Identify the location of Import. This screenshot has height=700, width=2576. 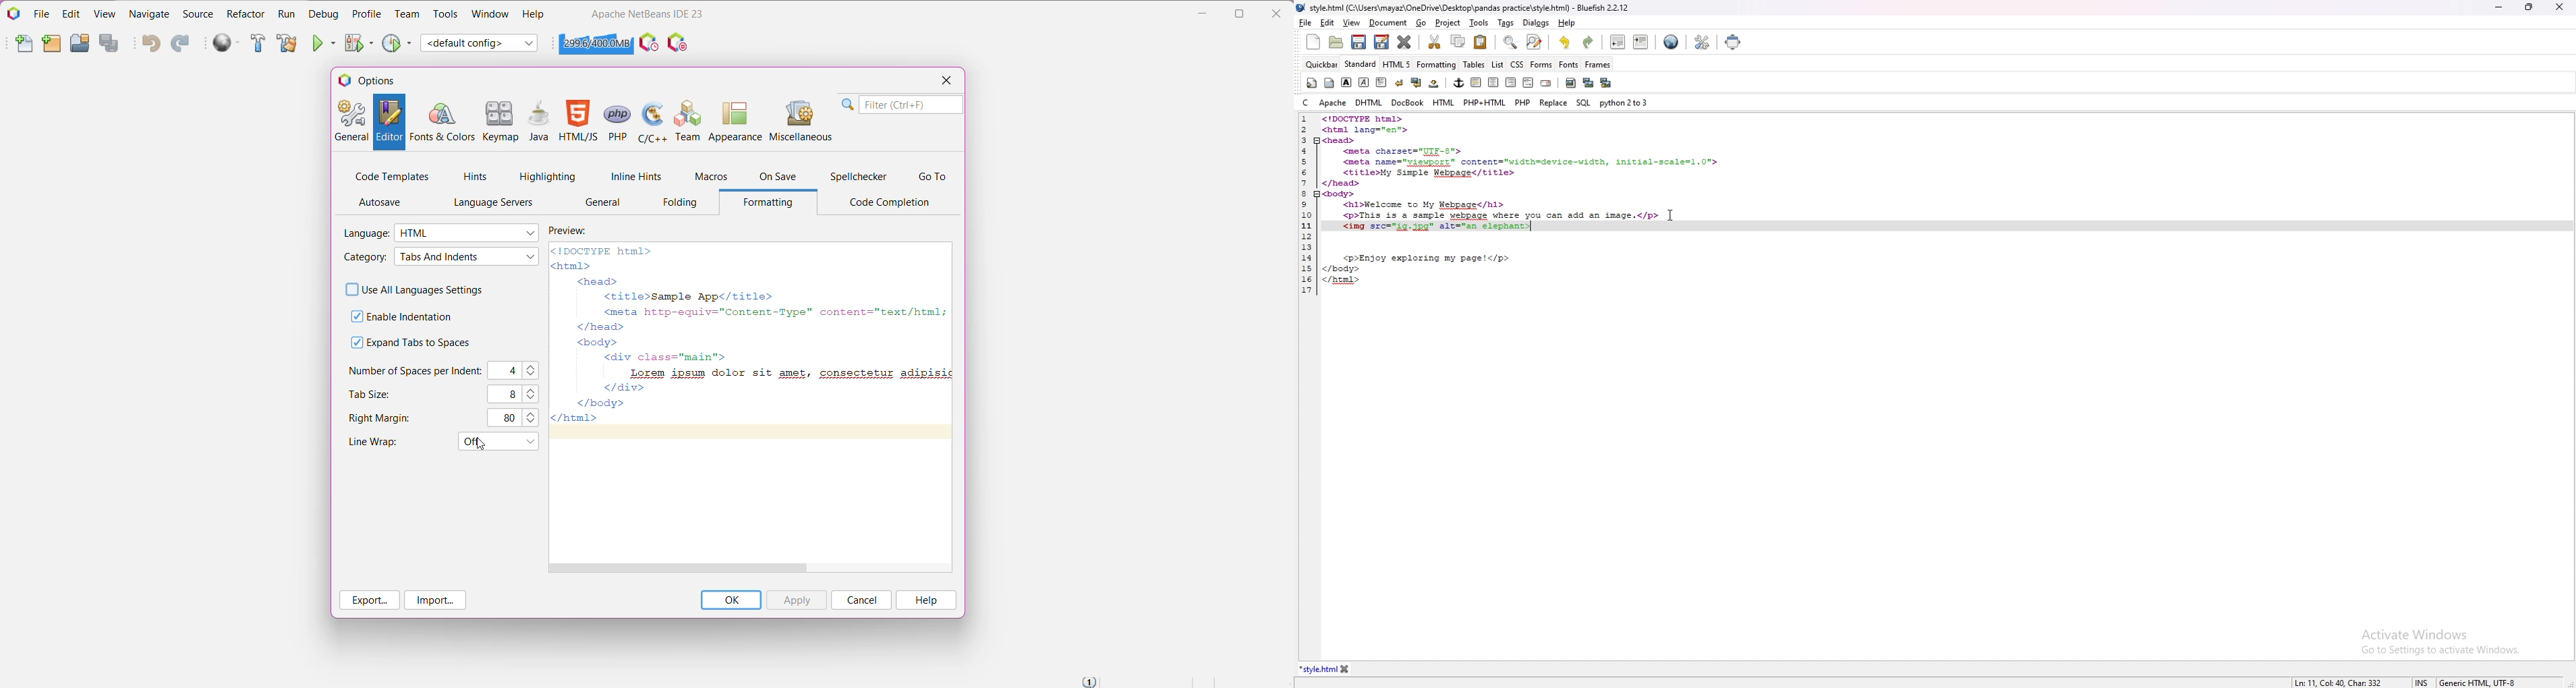
(435, 601).